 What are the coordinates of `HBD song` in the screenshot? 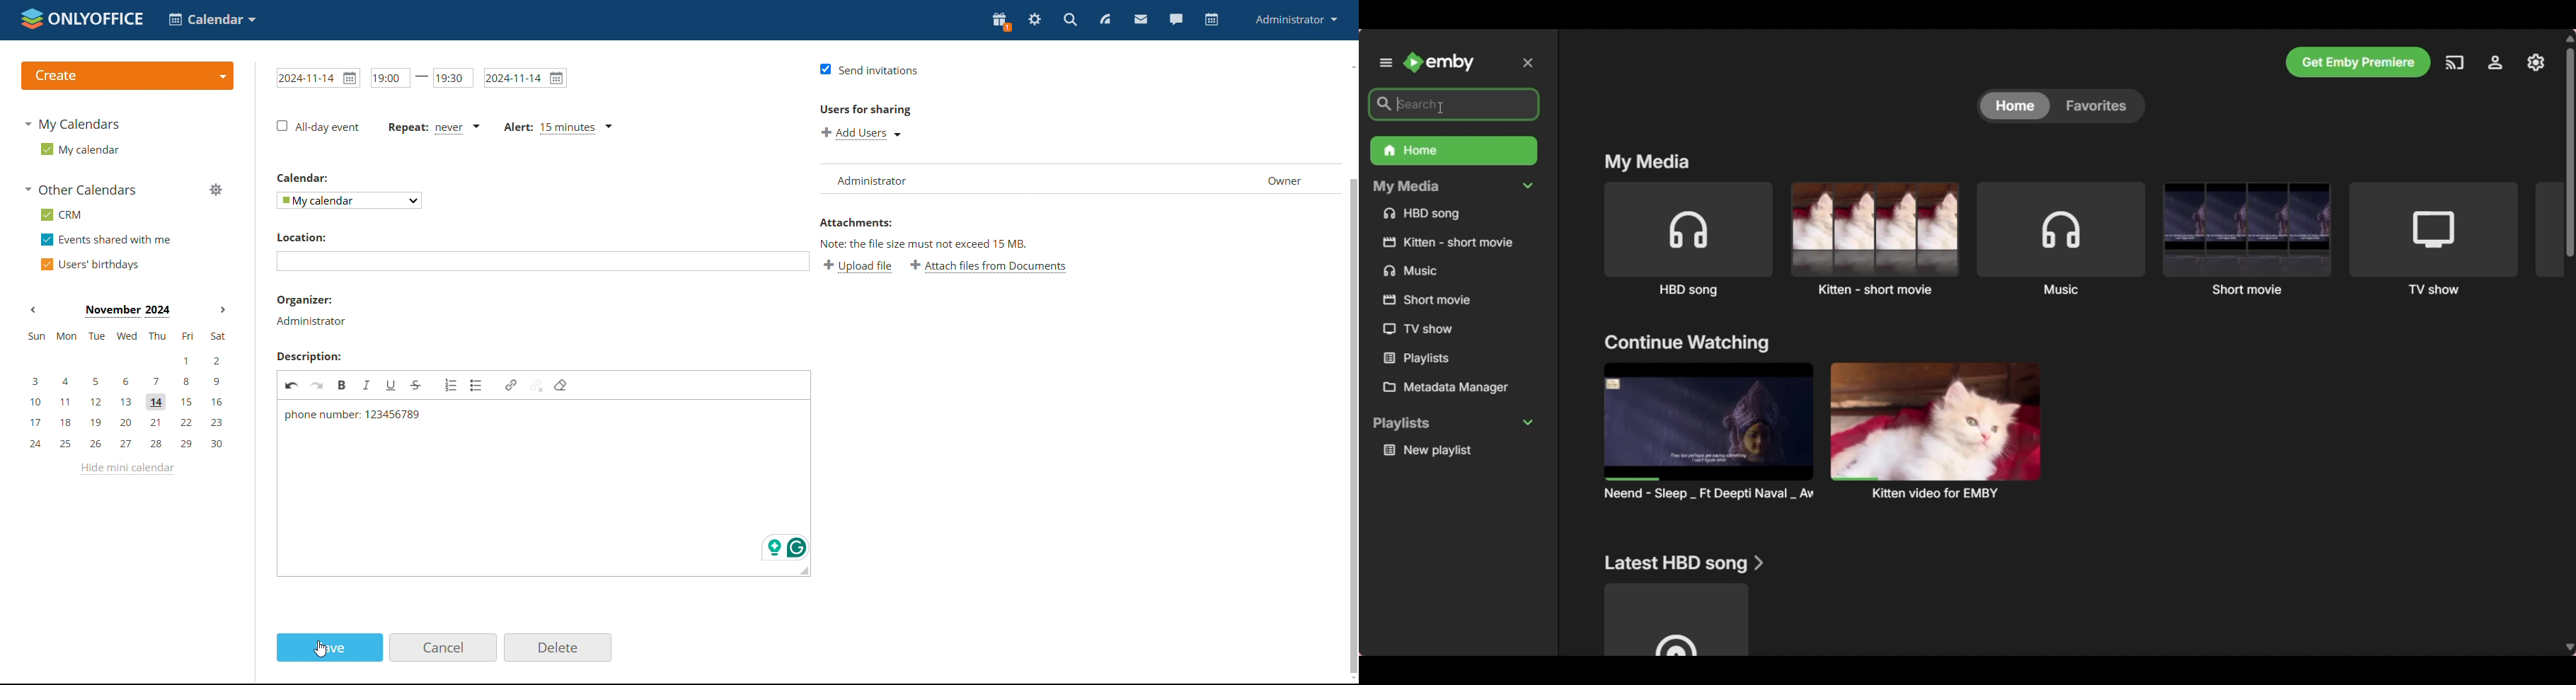 It's located at (1687, 238).